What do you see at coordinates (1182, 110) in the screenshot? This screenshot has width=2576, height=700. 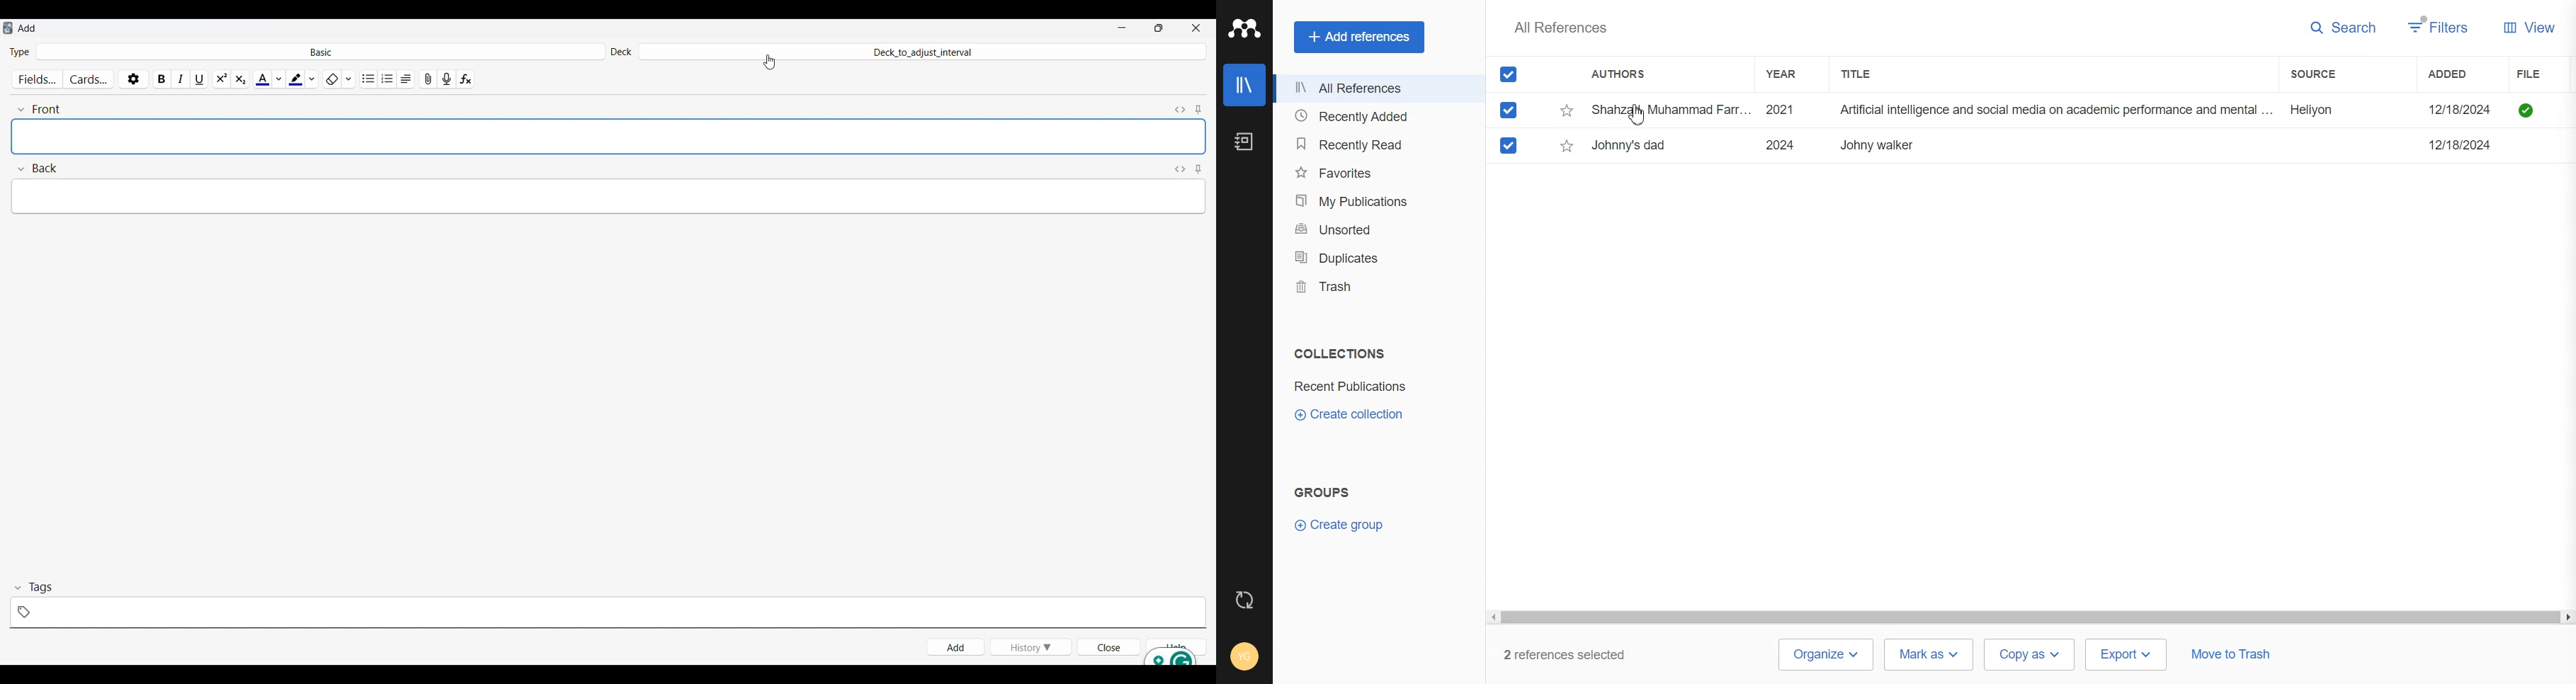 I see `Toggle HTML editor` at bounding box center [1182, 110].